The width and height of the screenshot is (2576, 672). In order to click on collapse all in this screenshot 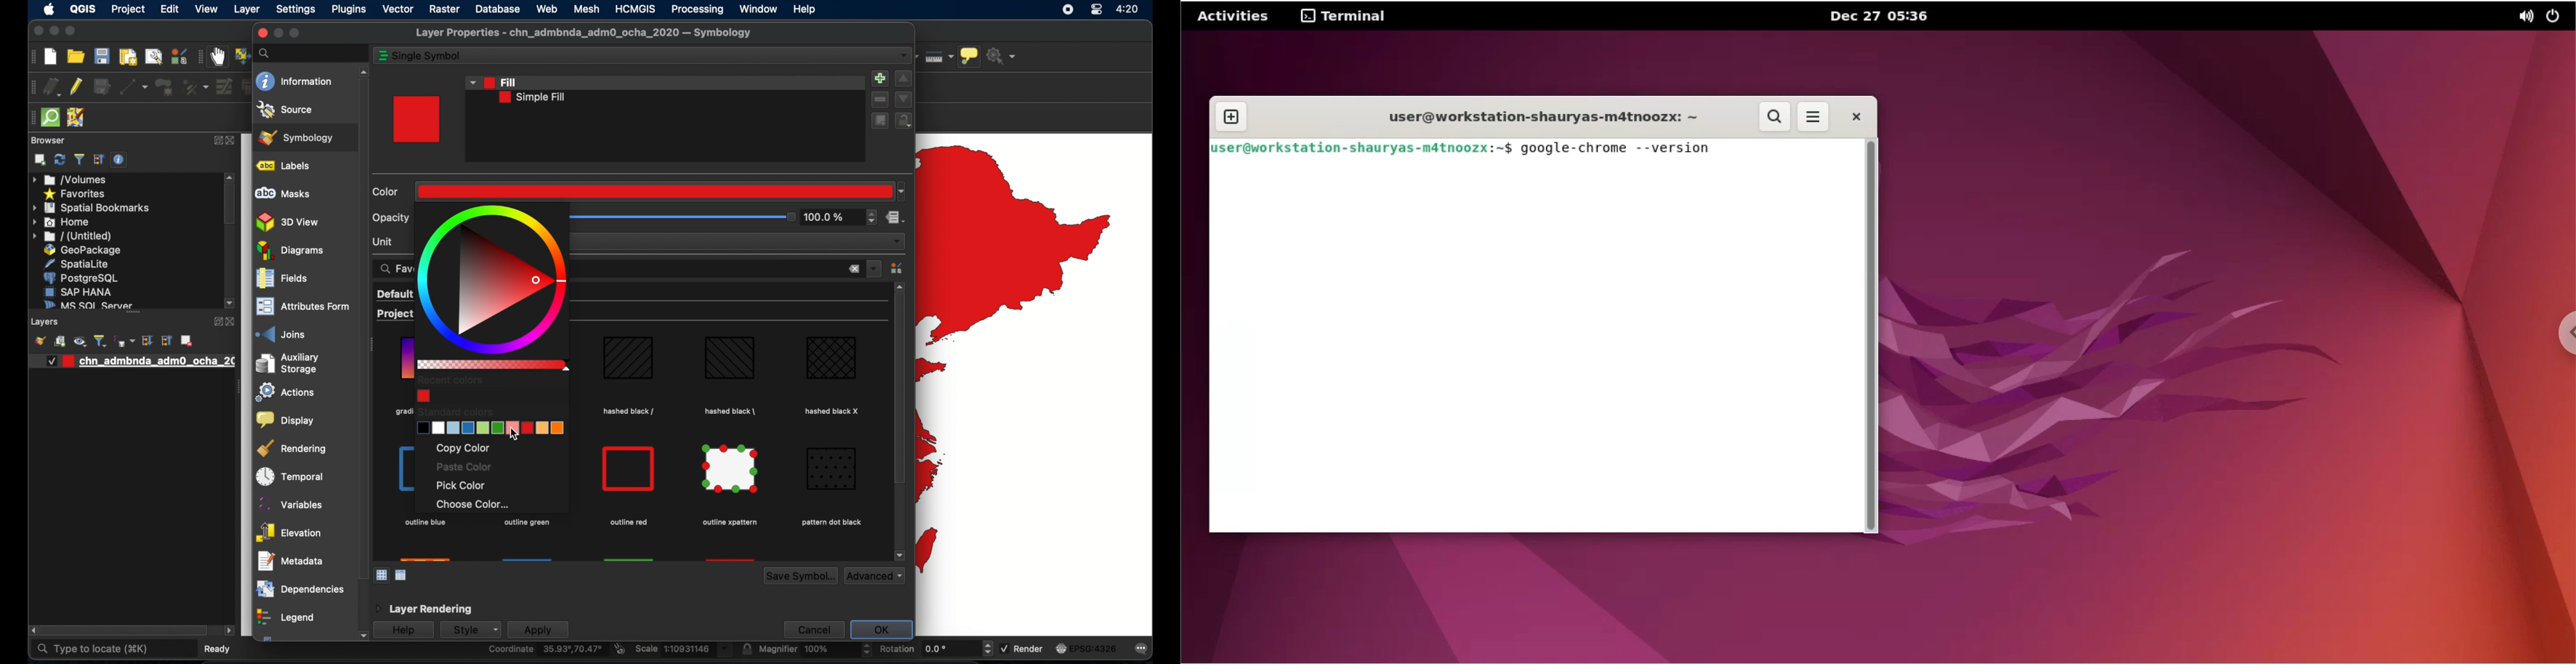, I will do `click(99, 160)`.